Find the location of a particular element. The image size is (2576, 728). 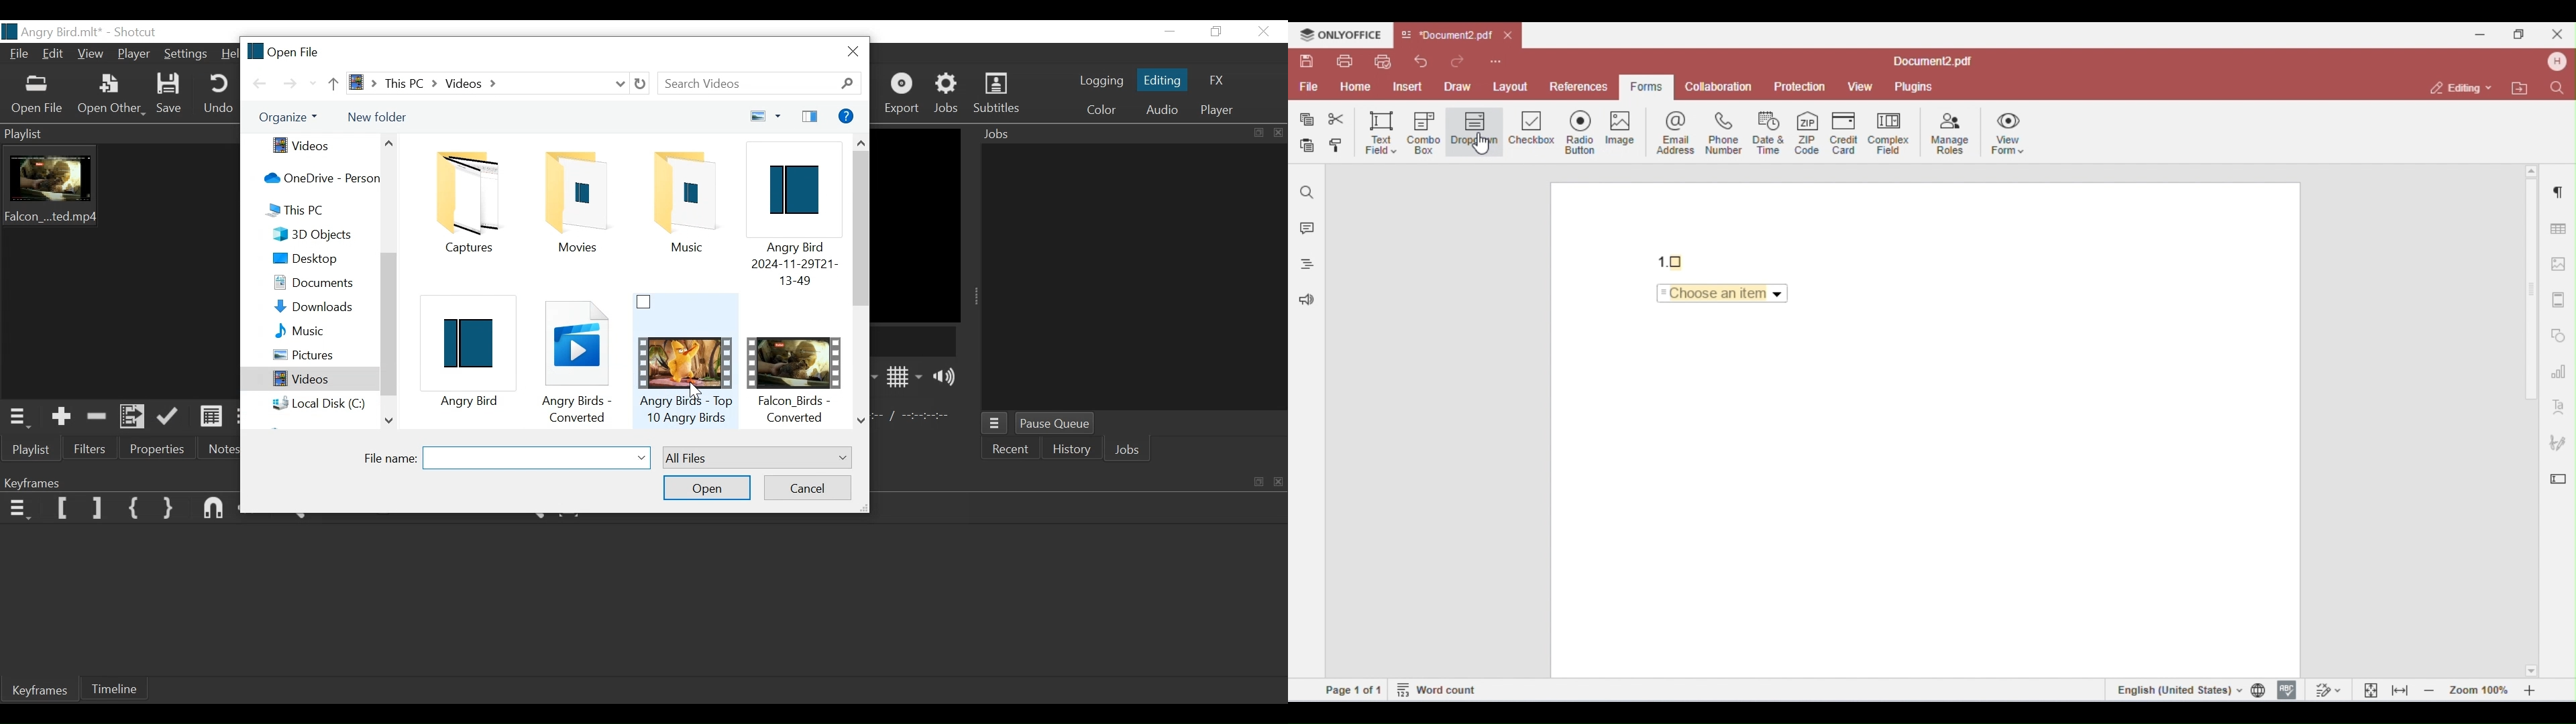

Timeline is located at coordinates (115, 688).